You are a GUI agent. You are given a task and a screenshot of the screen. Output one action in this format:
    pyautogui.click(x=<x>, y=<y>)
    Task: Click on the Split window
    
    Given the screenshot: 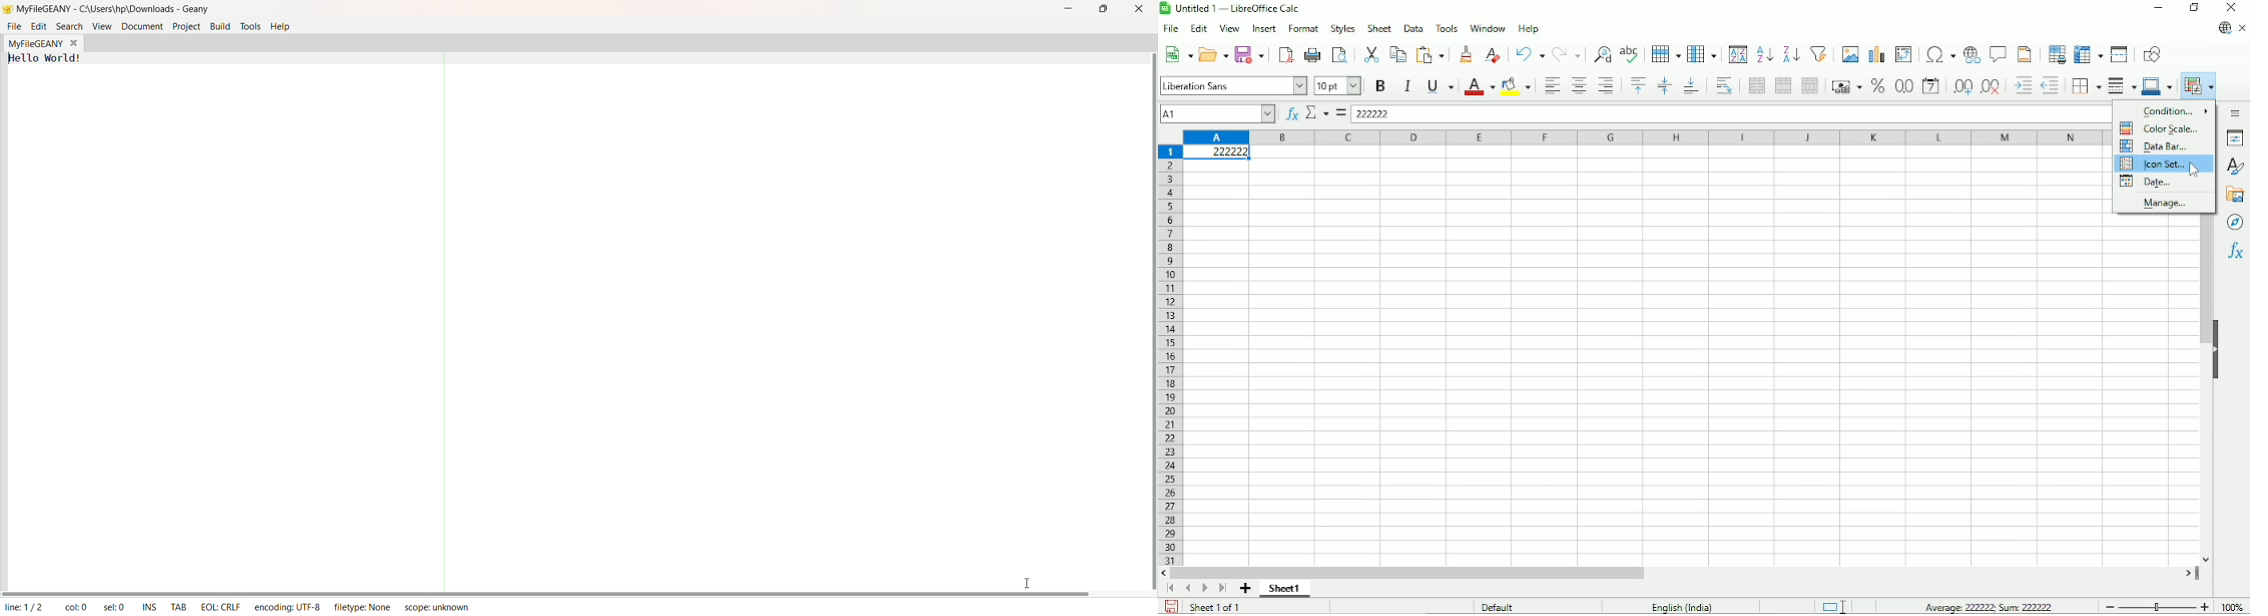 What is the action you would take?
    pyautogui.click(x=2119, y=54)
    